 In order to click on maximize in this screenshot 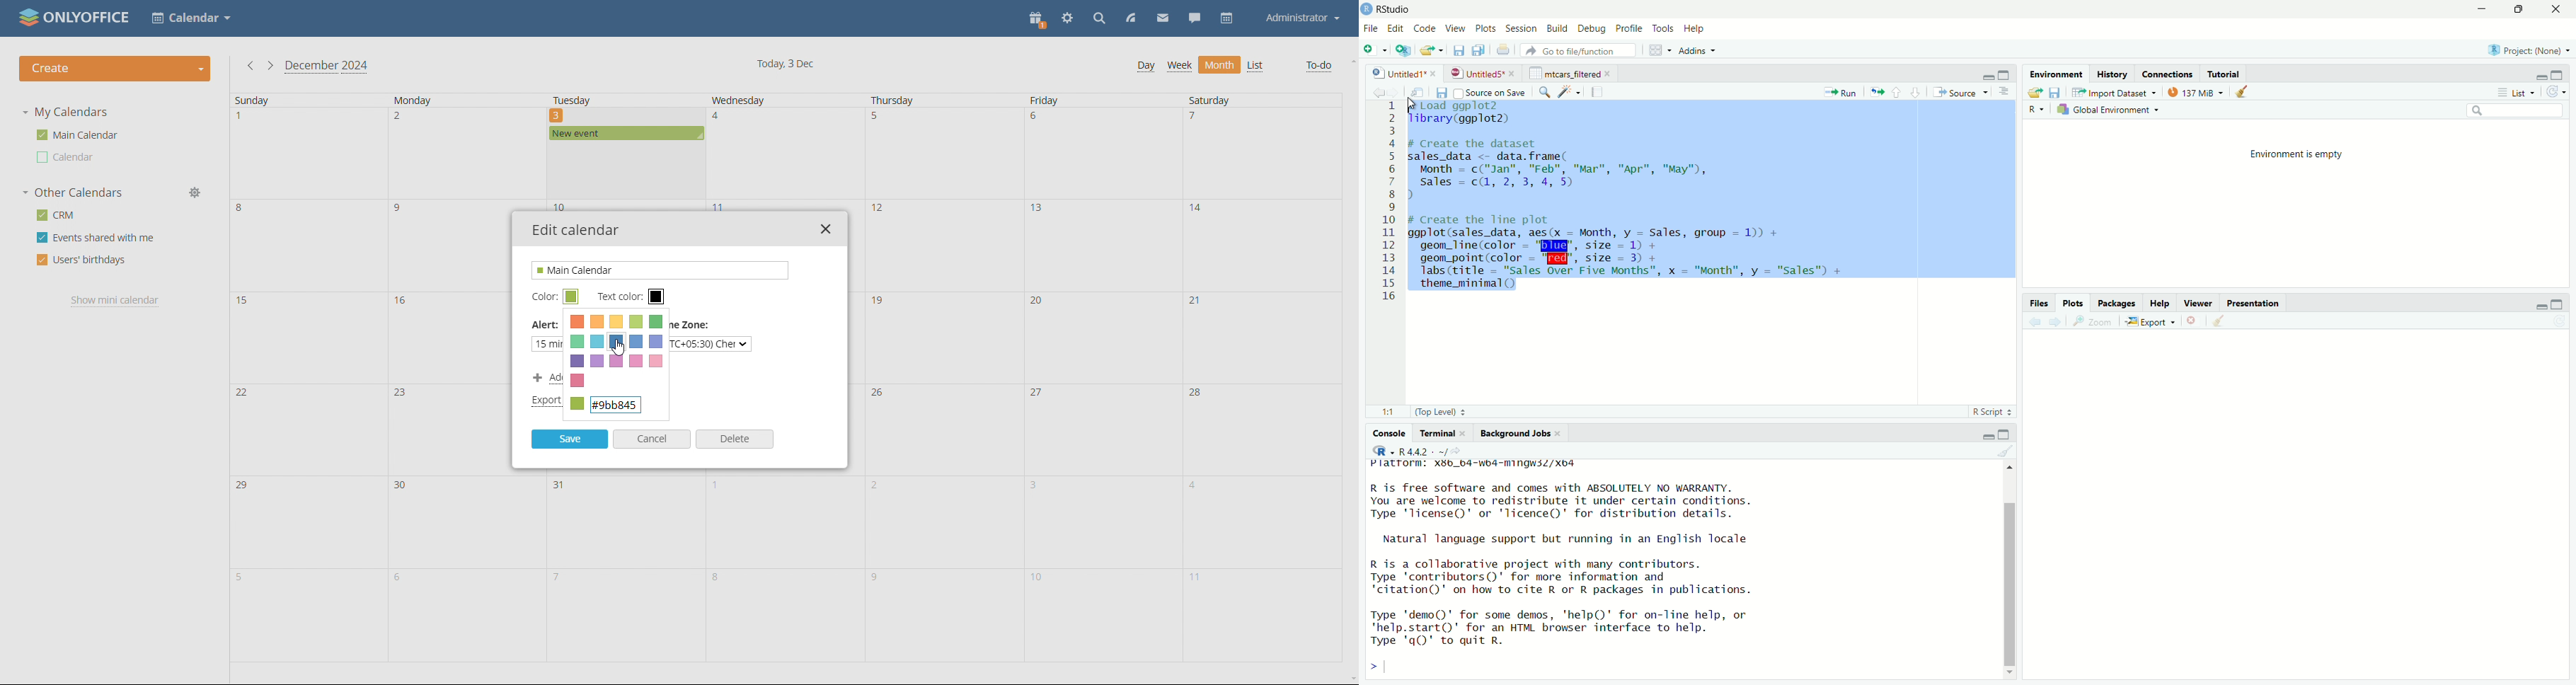, I will do `click(2557, 305)`.